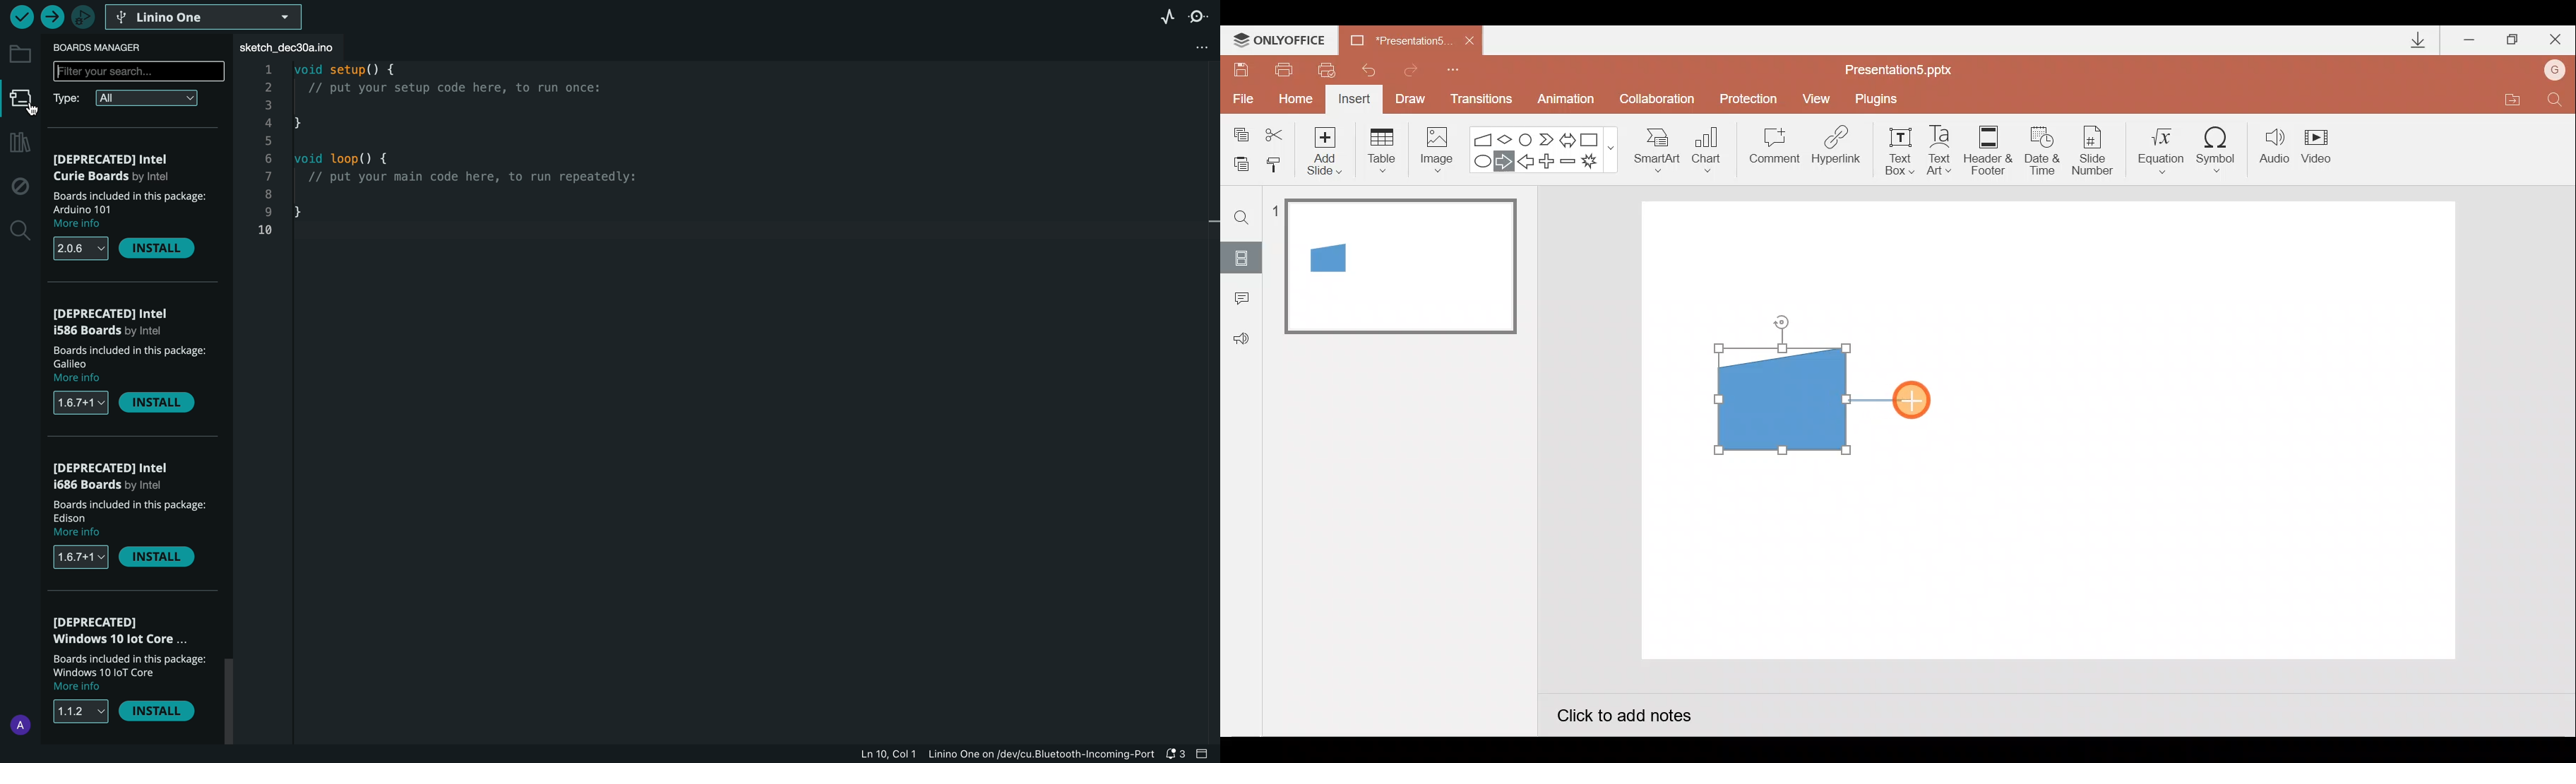 This screenshot has width=2576, height=784. What do you see at coordinates (1277, 132) in the screenshot?
I see `Cut` at bounding box center [1277, 132].